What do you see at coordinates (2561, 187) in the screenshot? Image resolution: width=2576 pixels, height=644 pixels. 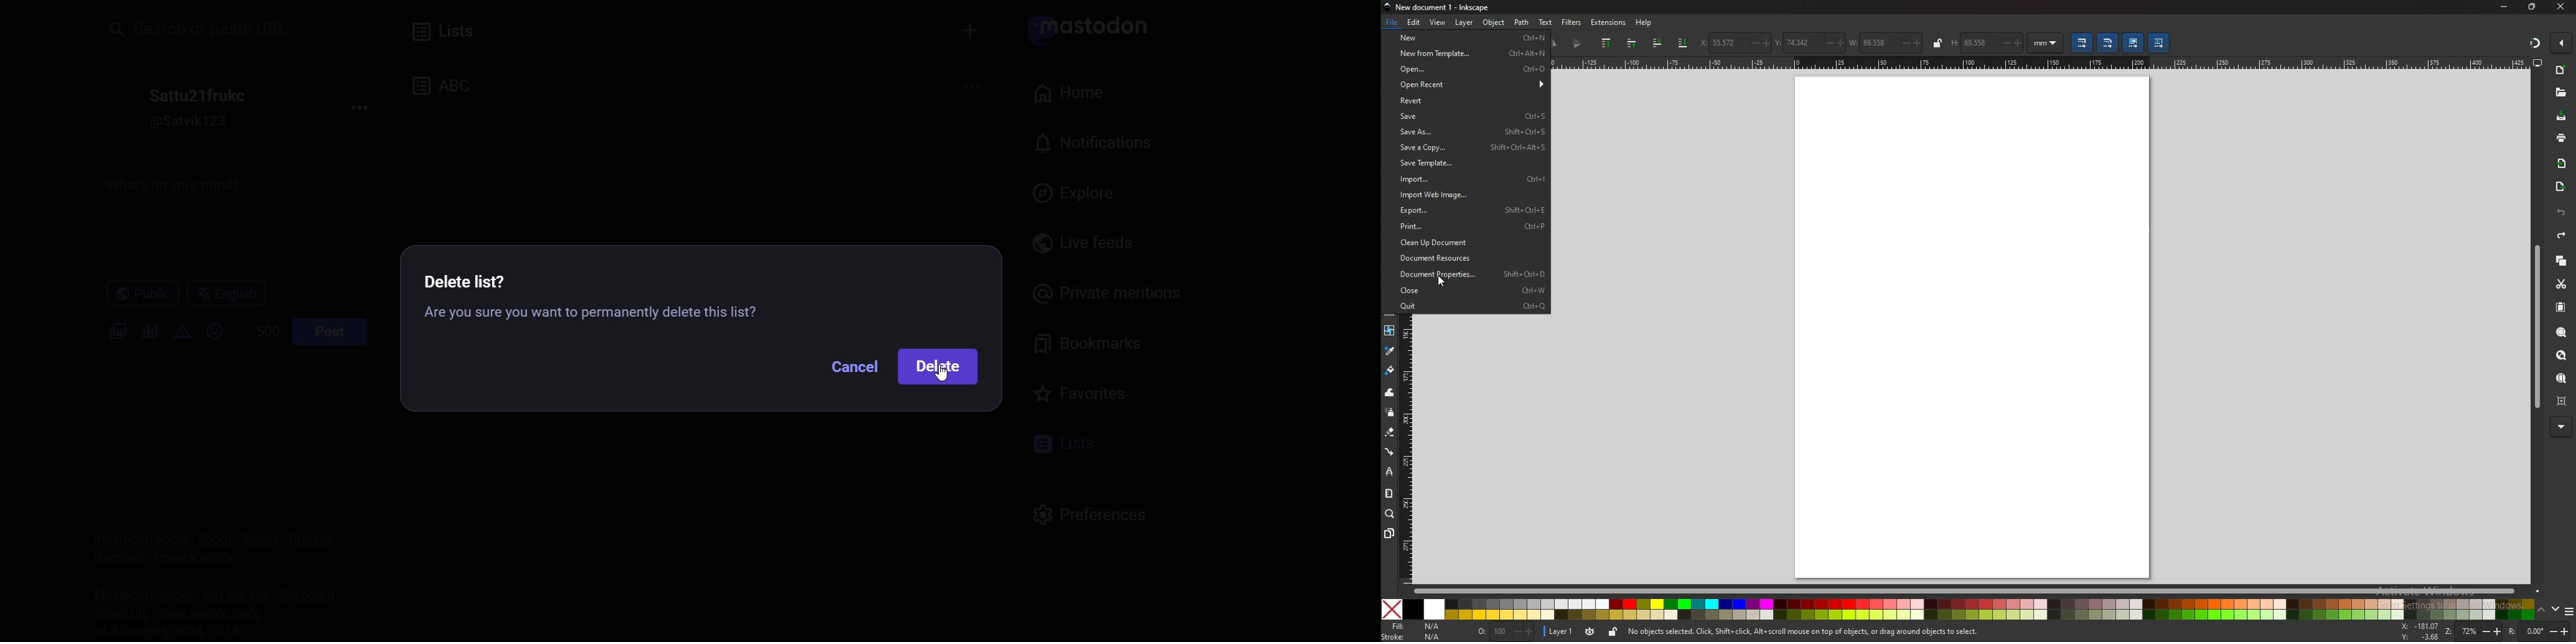 I see `export` at bounding box center [2561, 187].